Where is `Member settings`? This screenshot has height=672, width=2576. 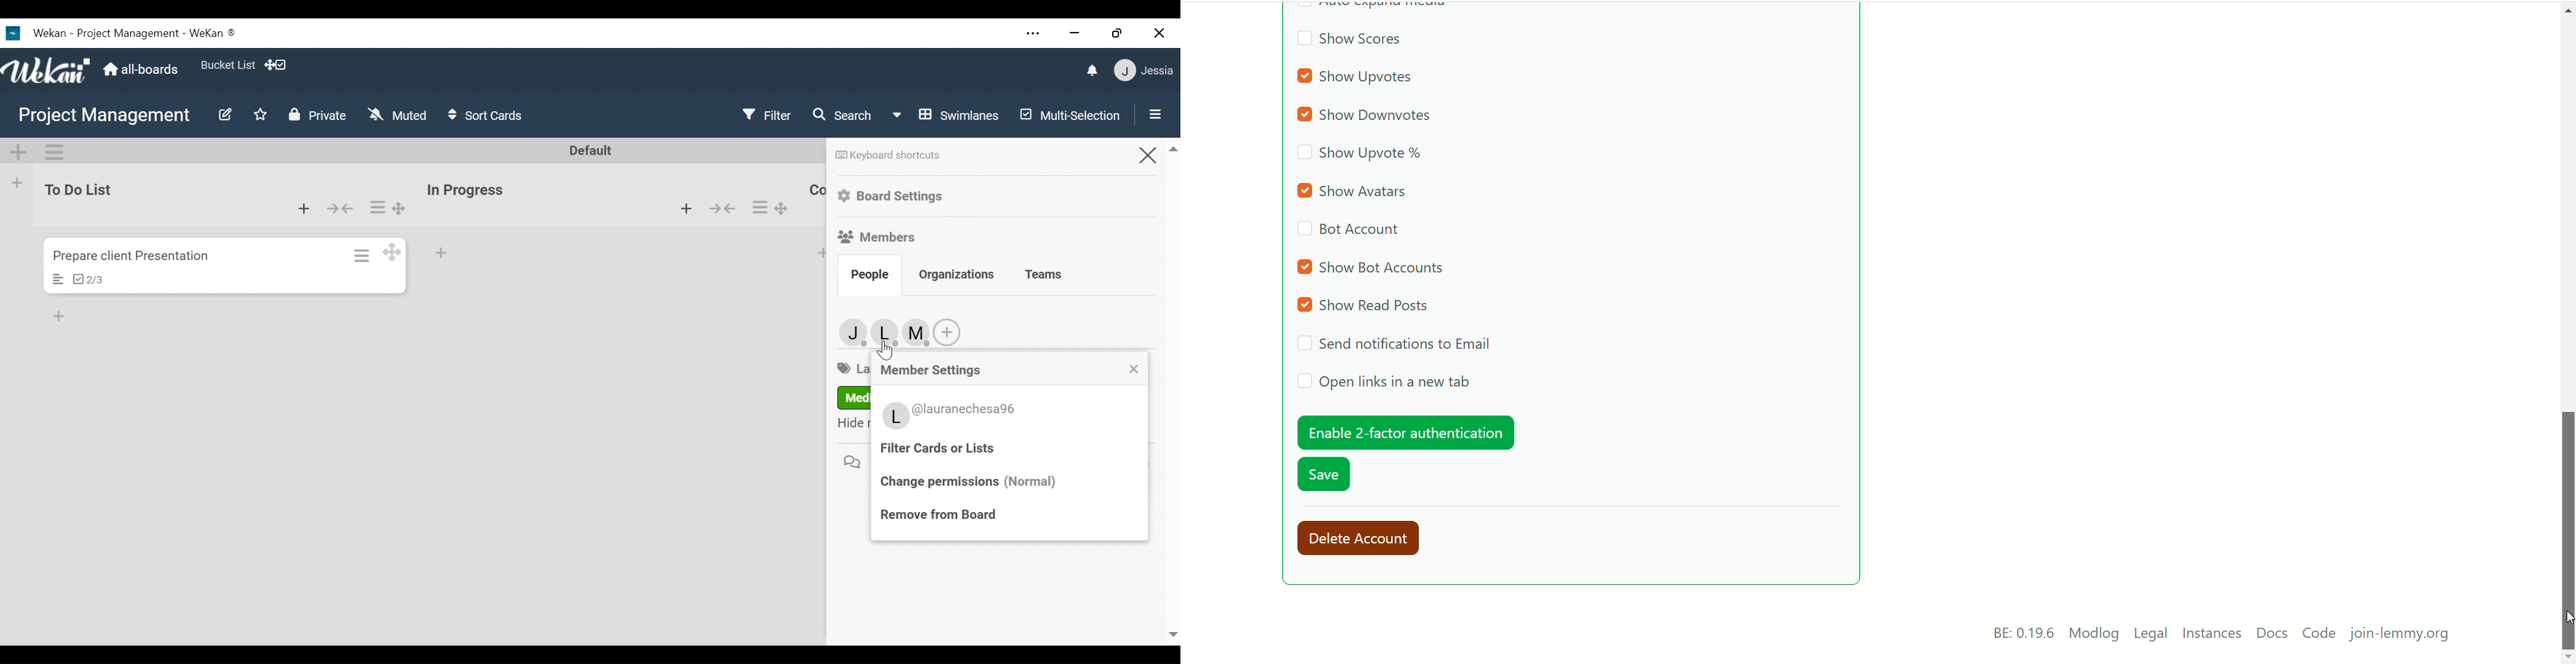
Member settings is located at coordinates (934, 370).